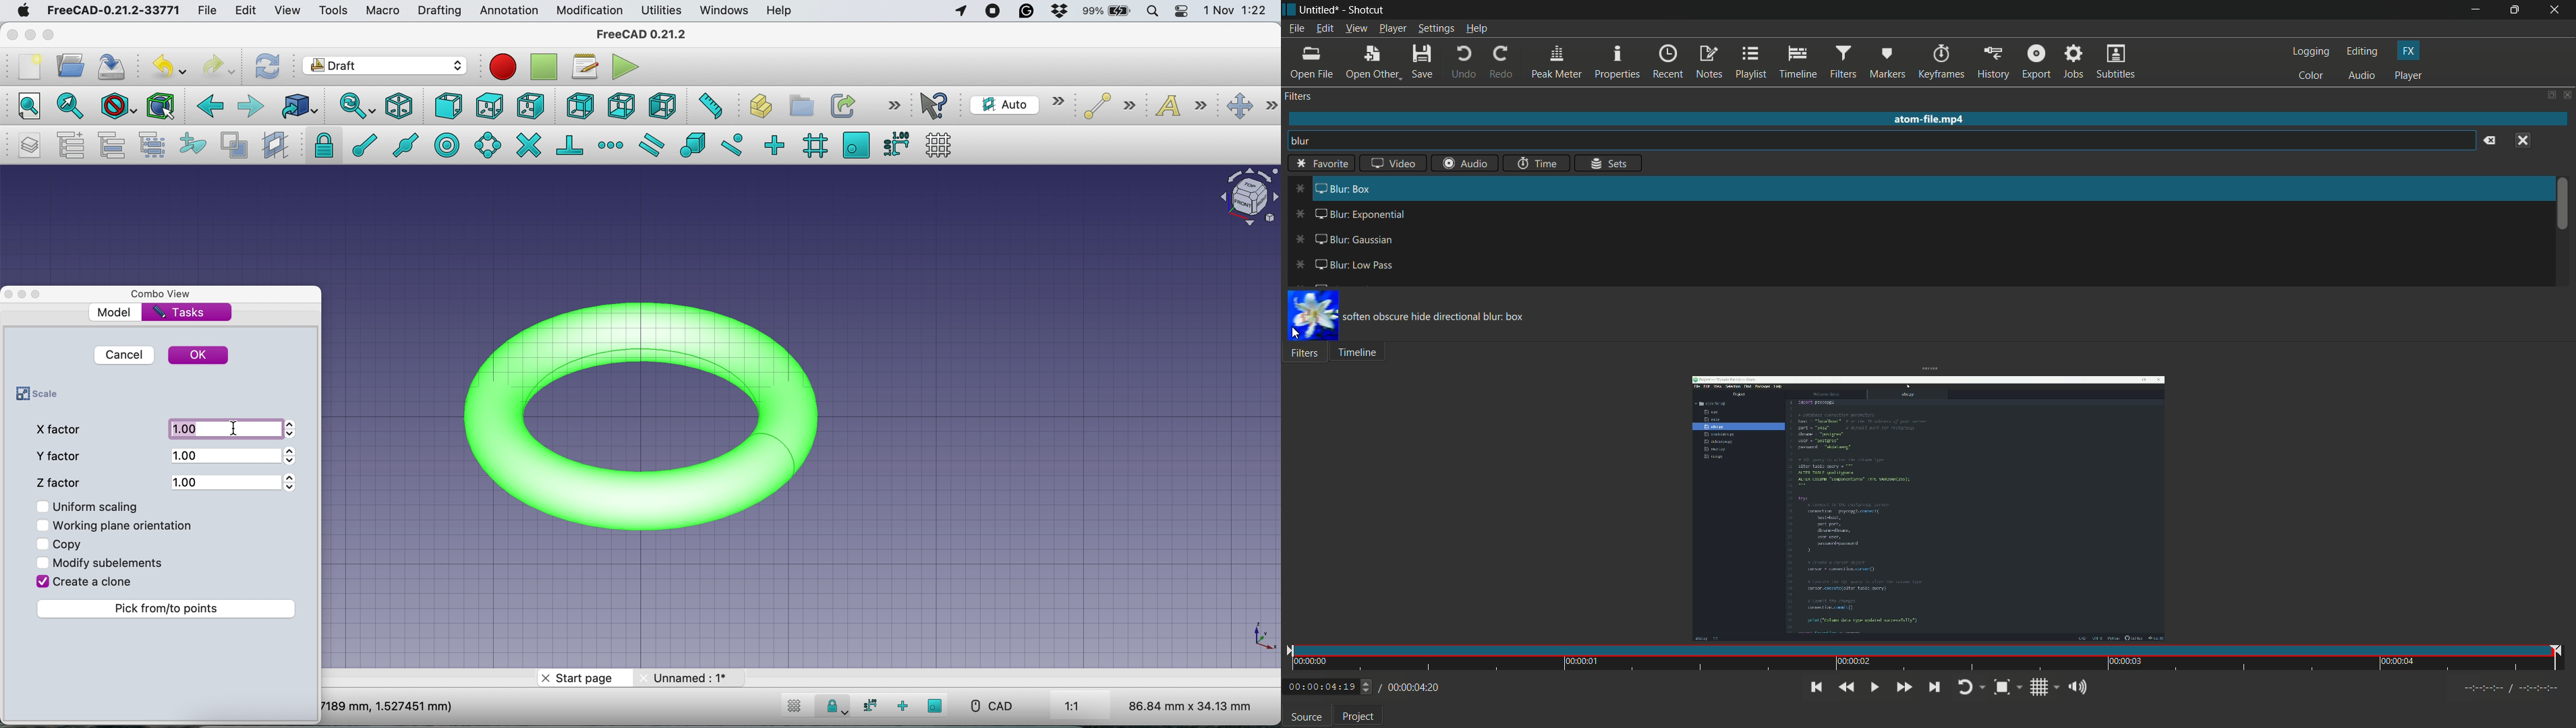  What do you see at coordinates (61, 429) in the screenshot?
I see `x factor` at bounding box center [61, 429].